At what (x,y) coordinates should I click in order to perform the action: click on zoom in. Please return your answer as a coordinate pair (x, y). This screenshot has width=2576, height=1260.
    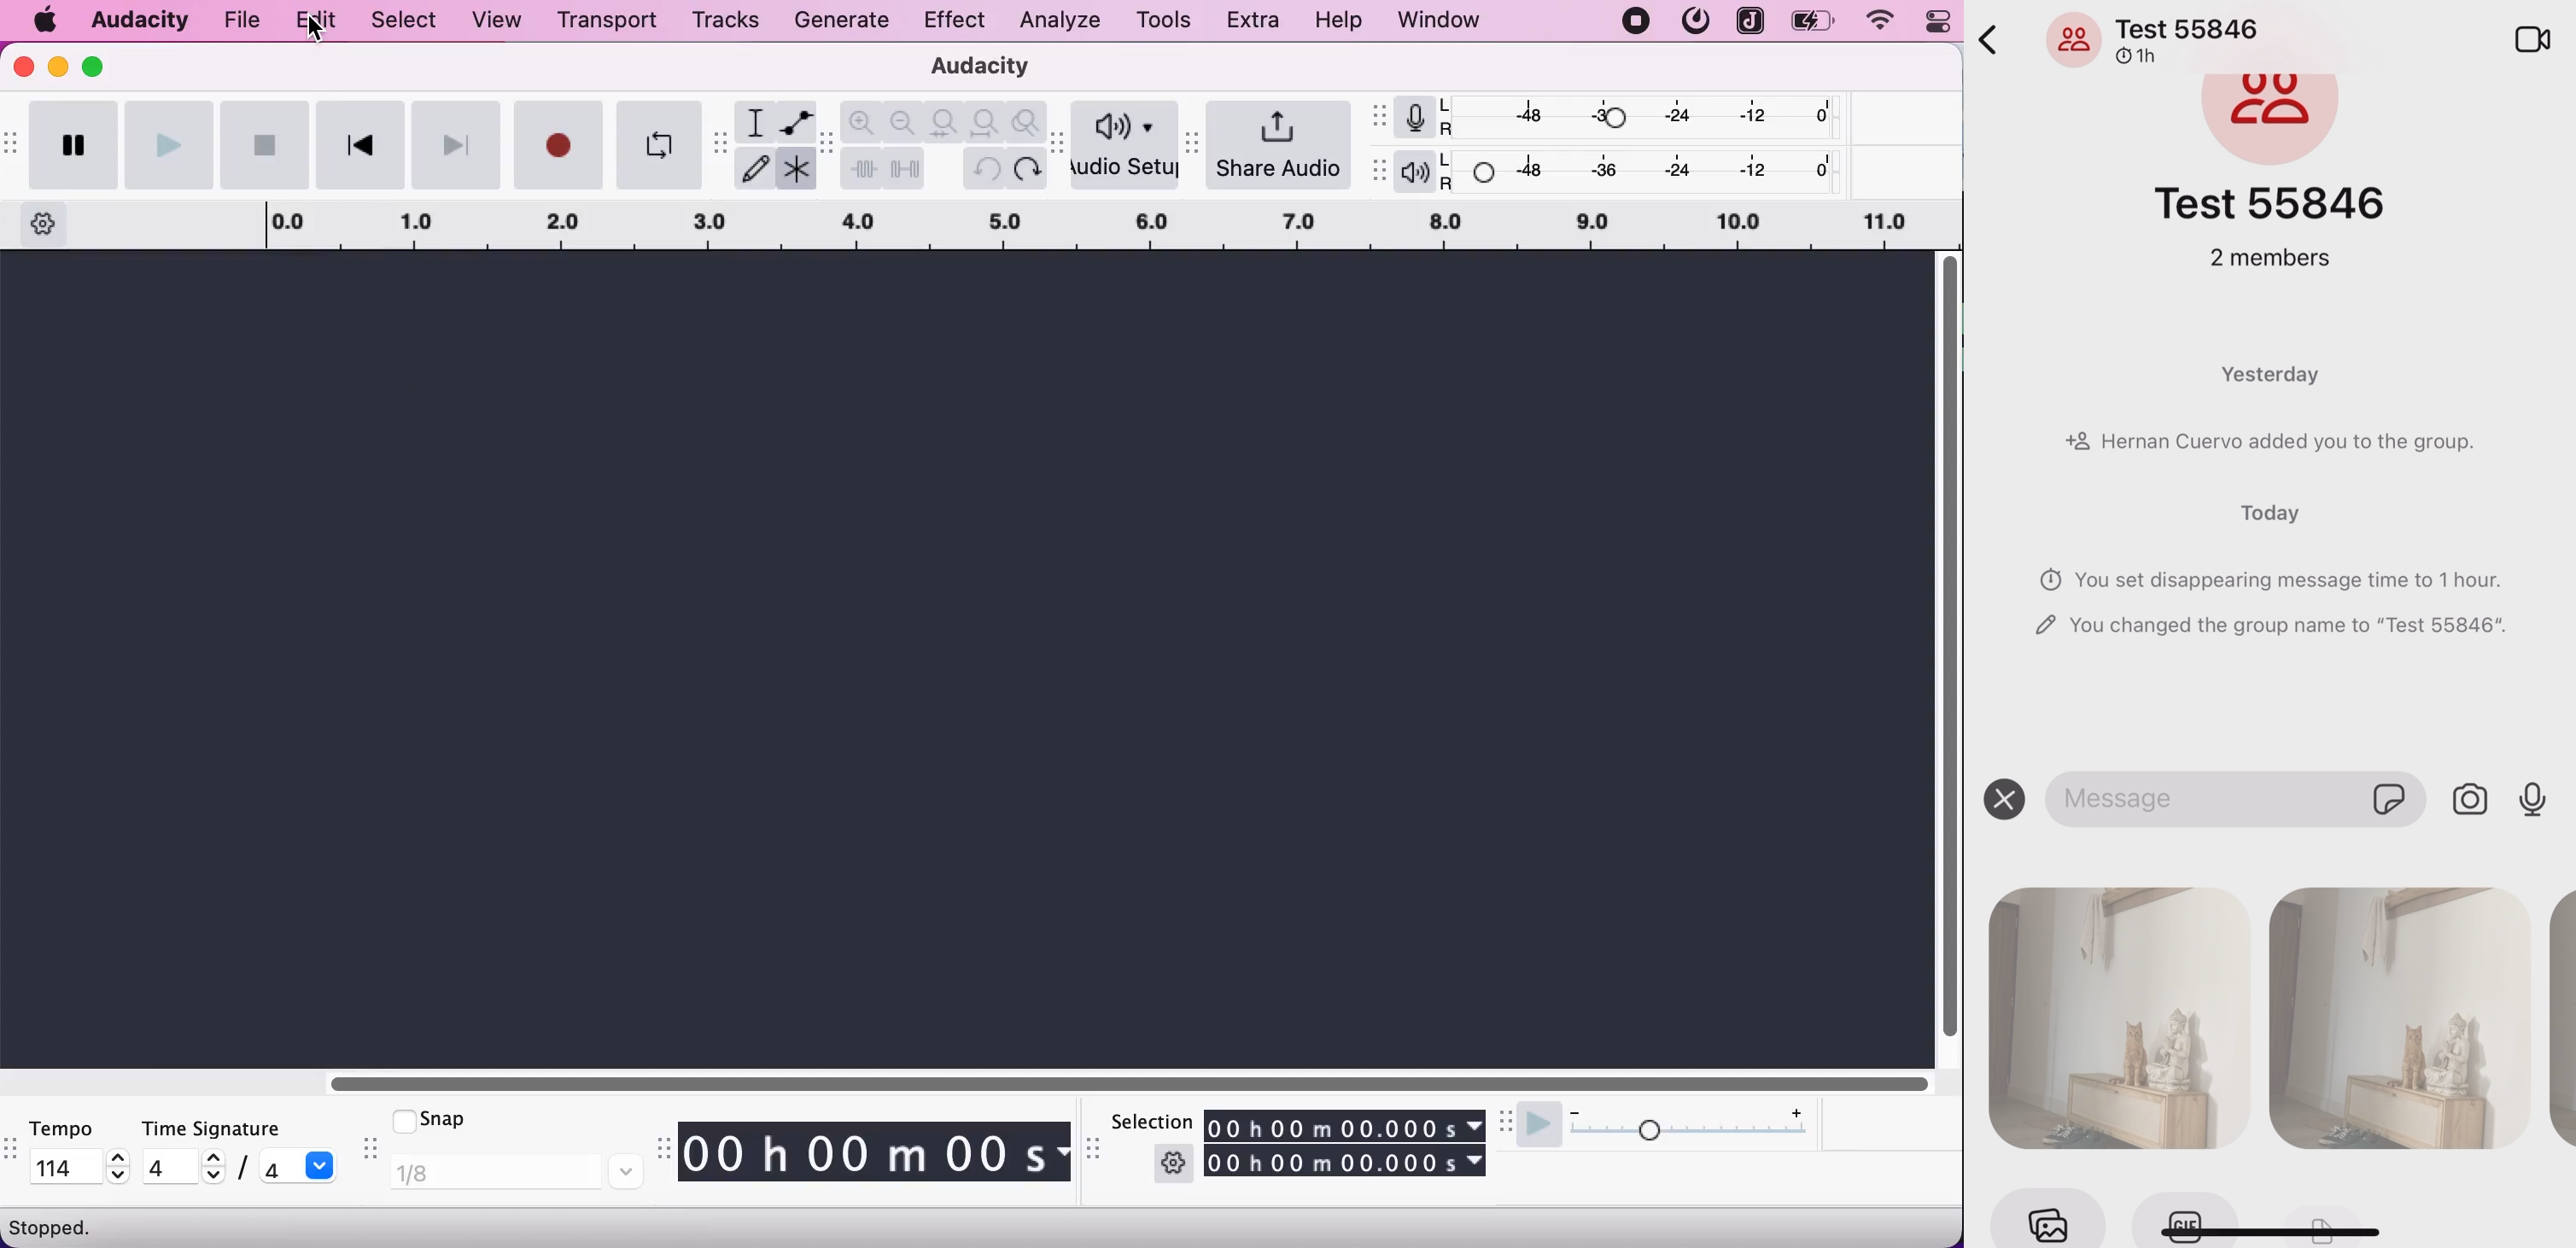
    Looking at the image, I should click on (863, 121).